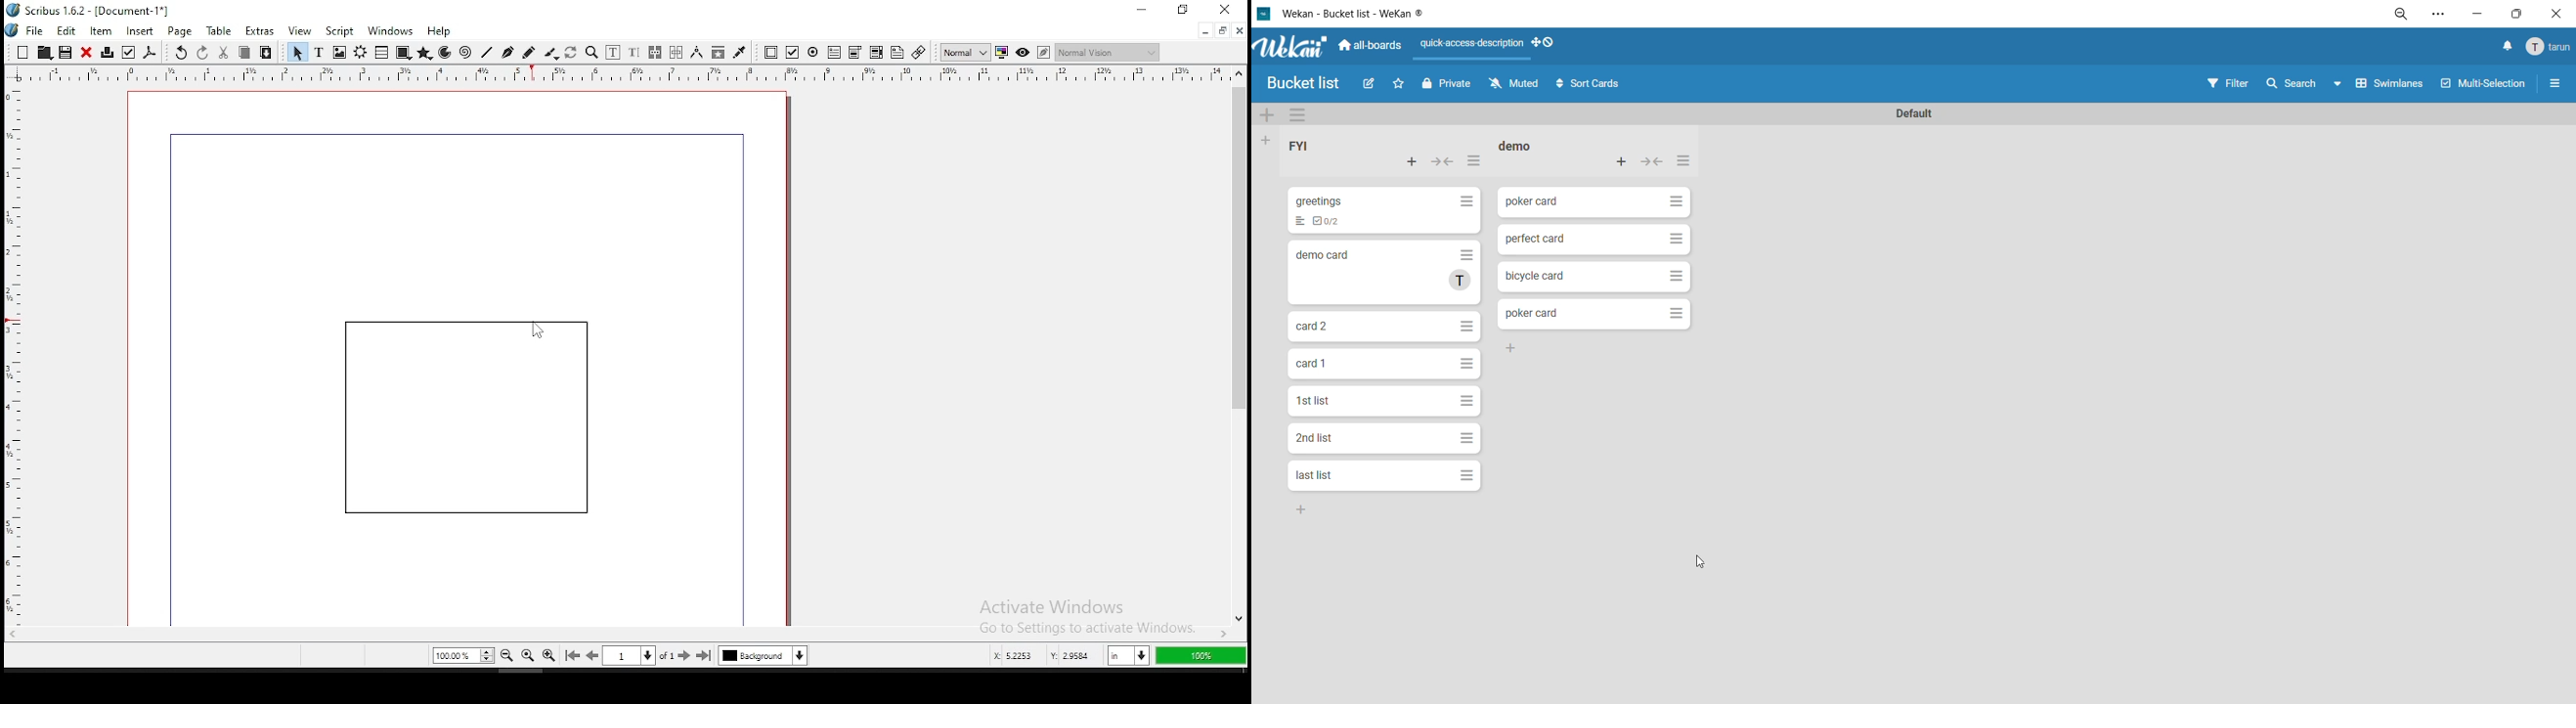 Image resolution: width=2576 pixels, height=728 pixels. What do you see at coordinates (14, 343) in the screenshot?
I see `horizontal ruler` at bounding box center [14, 343].